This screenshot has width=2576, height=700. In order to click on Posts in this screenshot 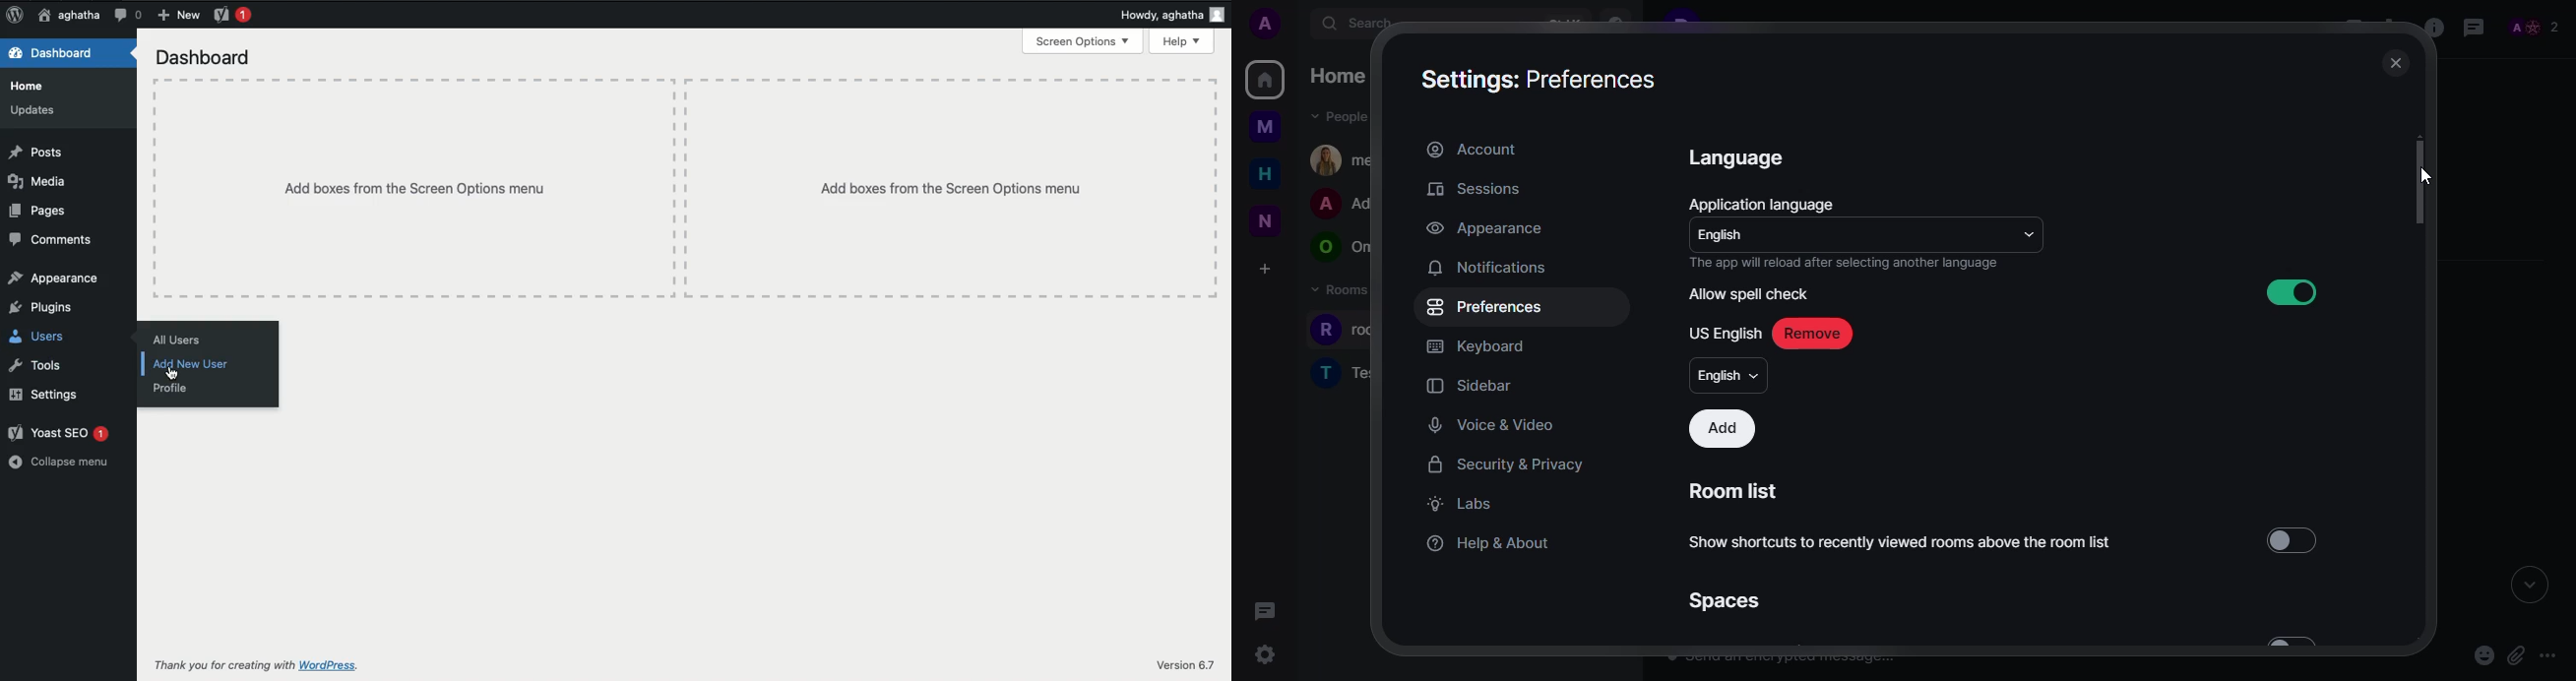, I will do `click(43, 153)`.